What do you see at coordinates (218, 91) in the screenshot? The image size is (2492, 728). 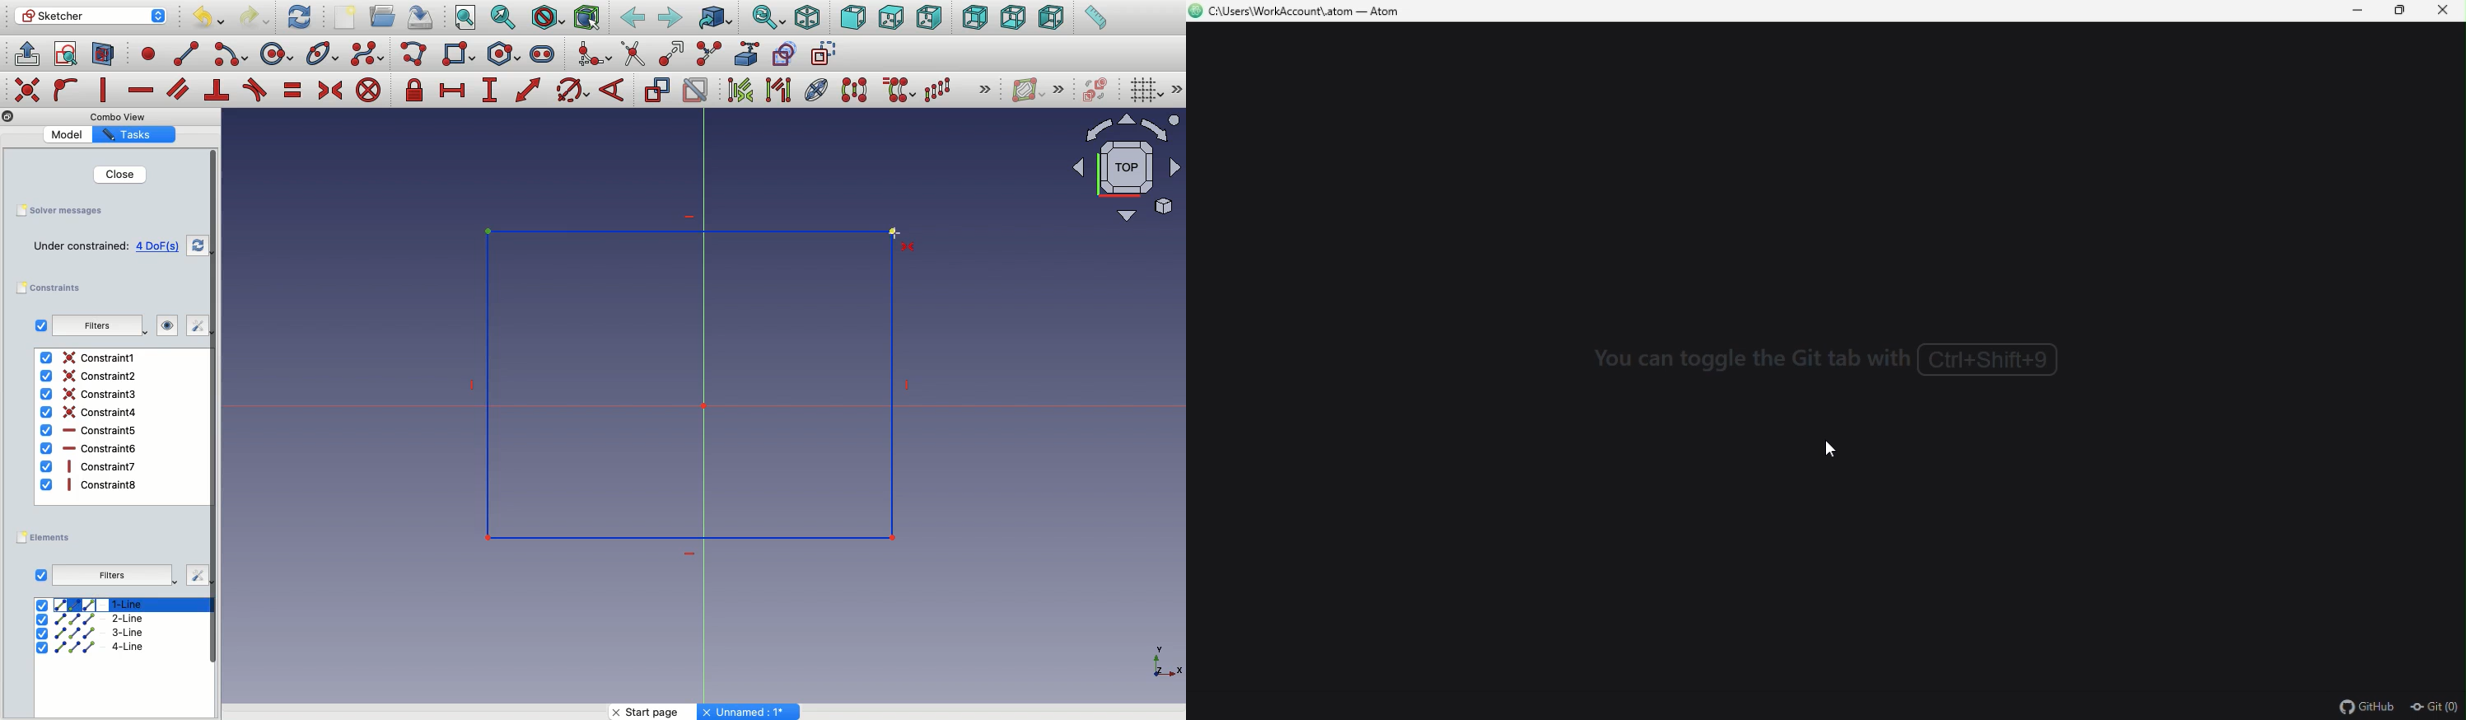 I see `constrain perpendicular` at bounding box center [218, 91].